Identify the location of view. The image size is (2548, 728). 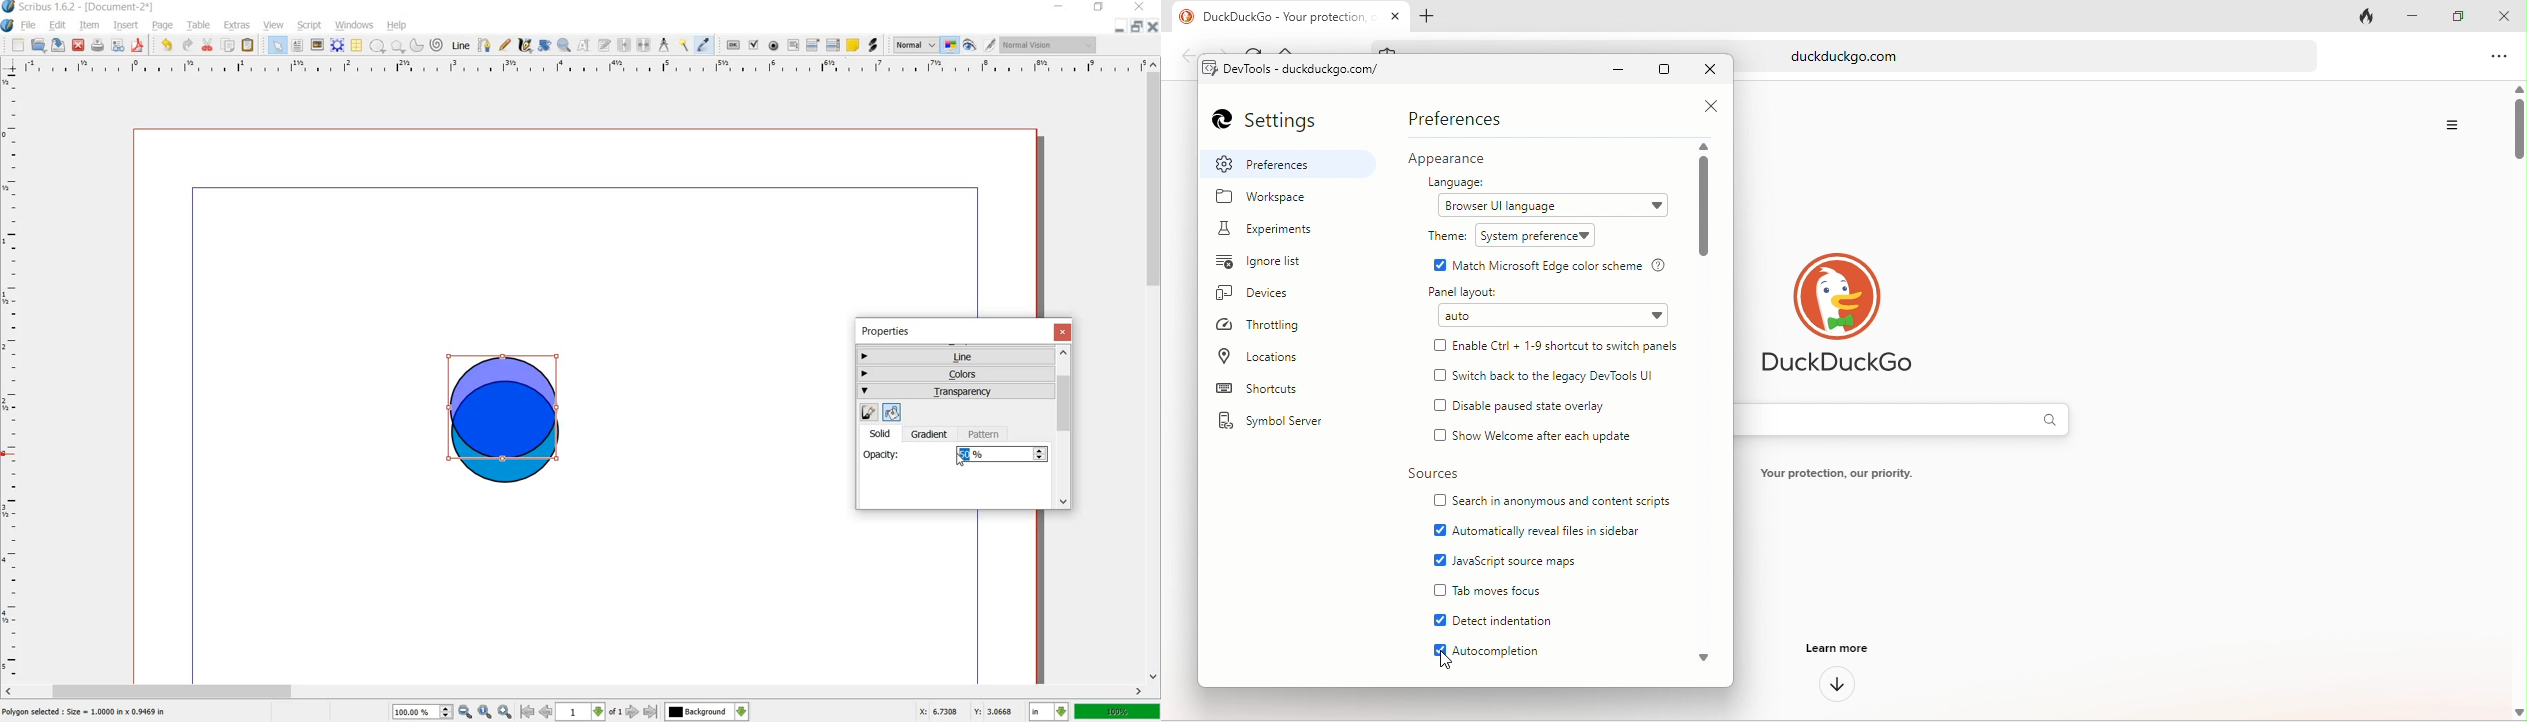
(273, 26).